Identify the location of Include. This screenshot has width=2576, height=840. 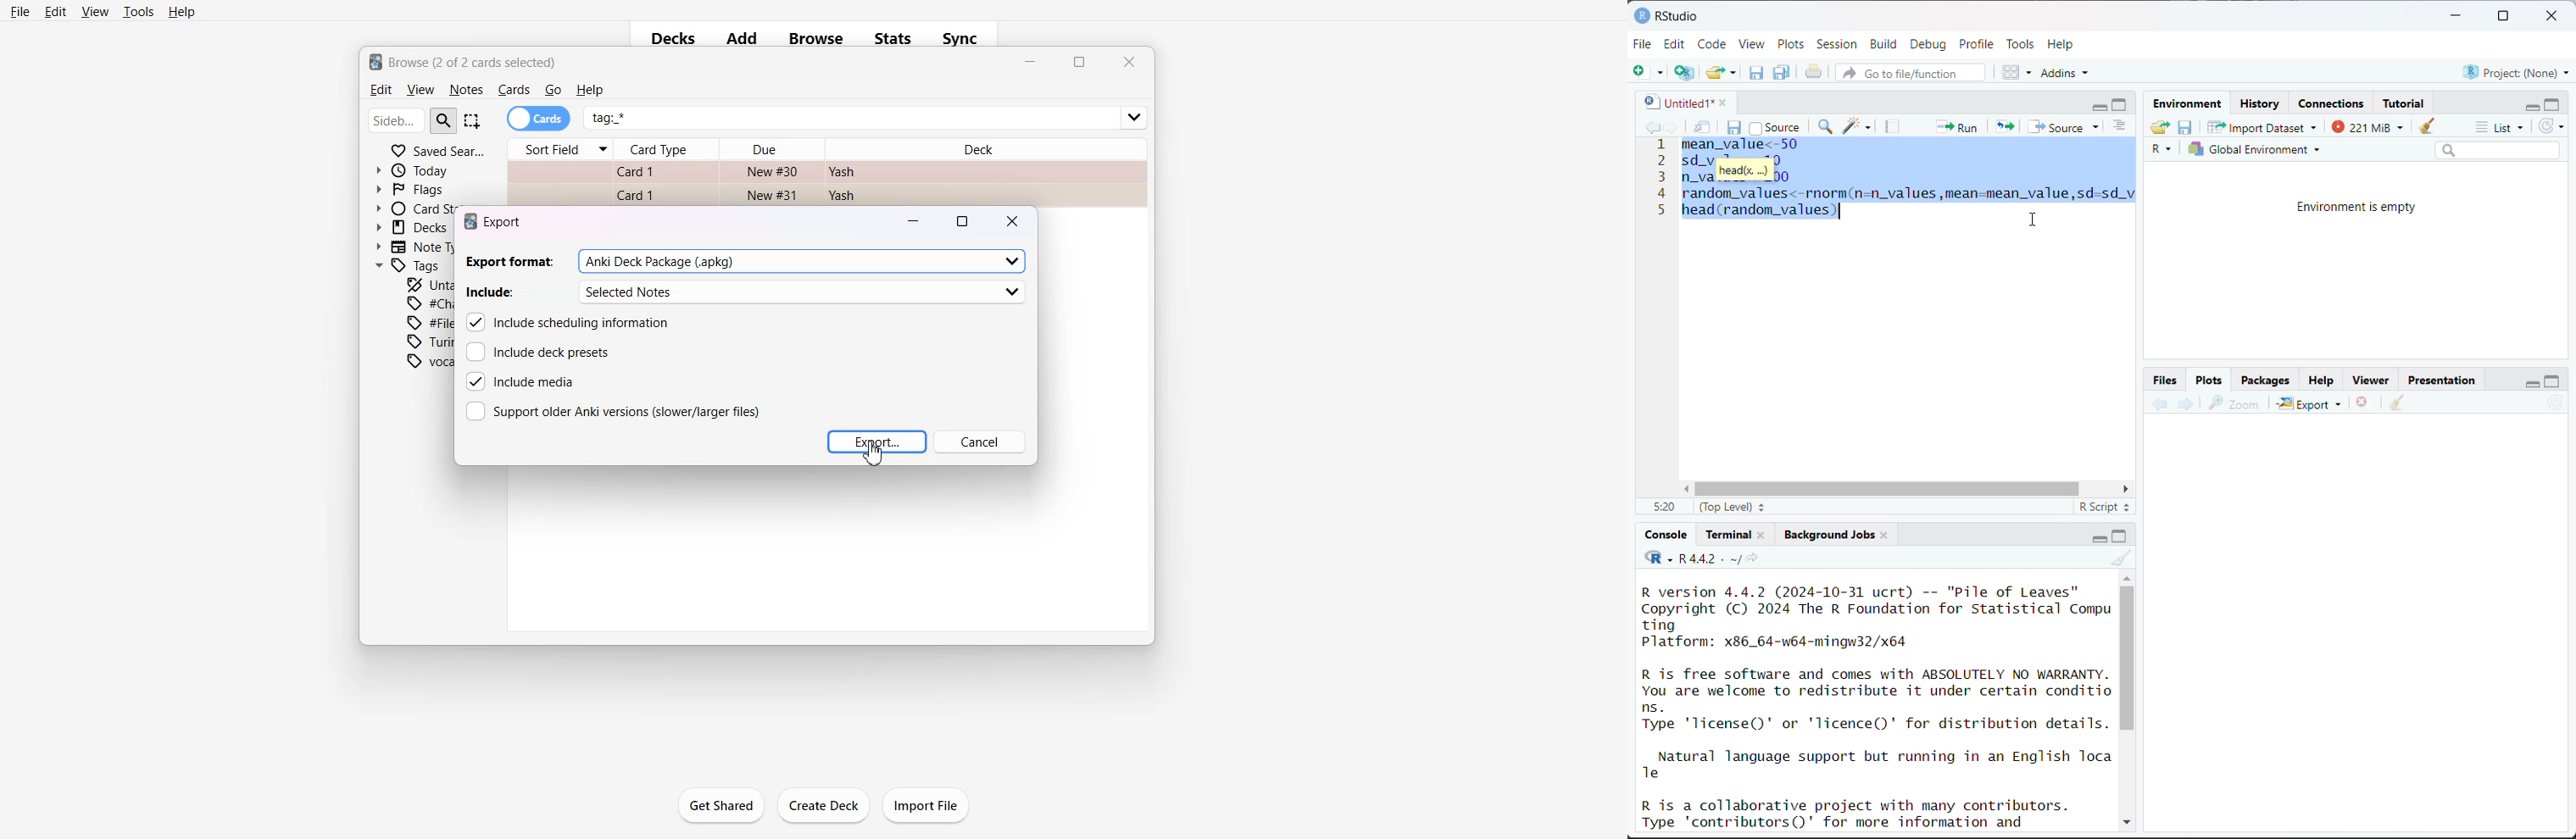
(745, 292).